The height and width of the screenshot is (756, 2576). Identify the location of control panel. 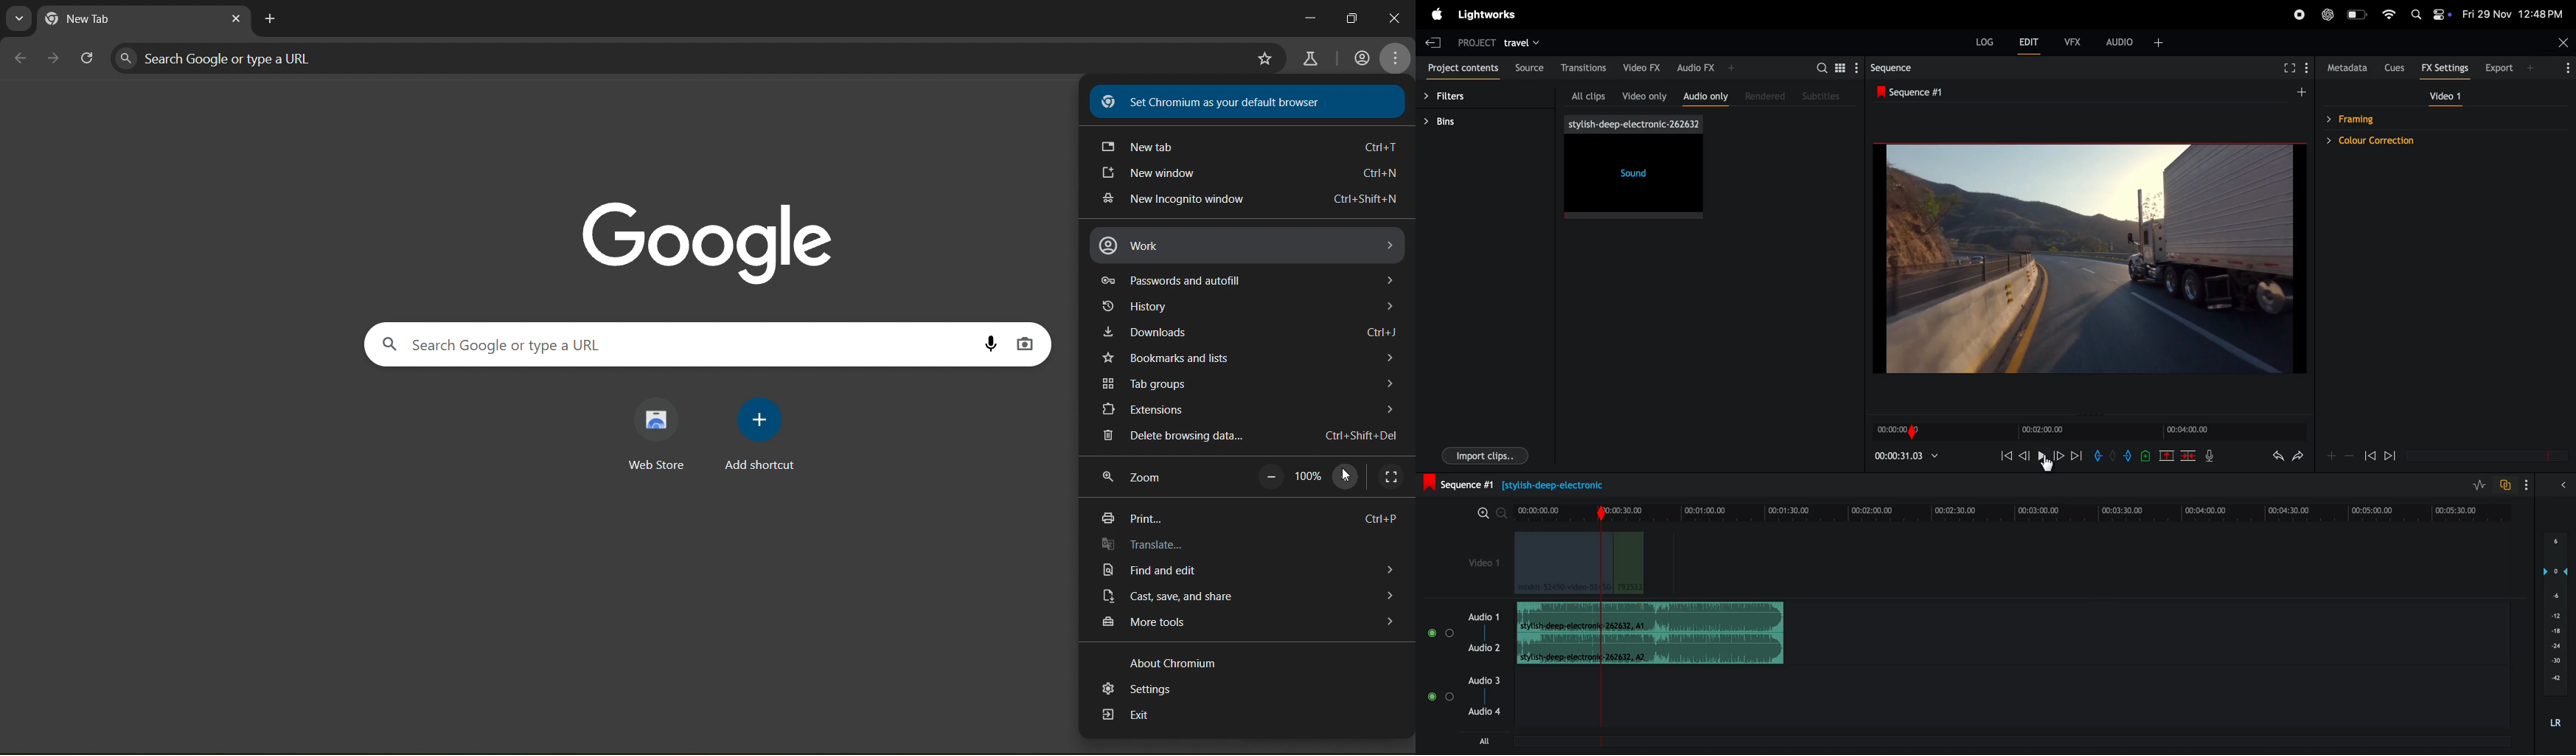
(2443, 14).